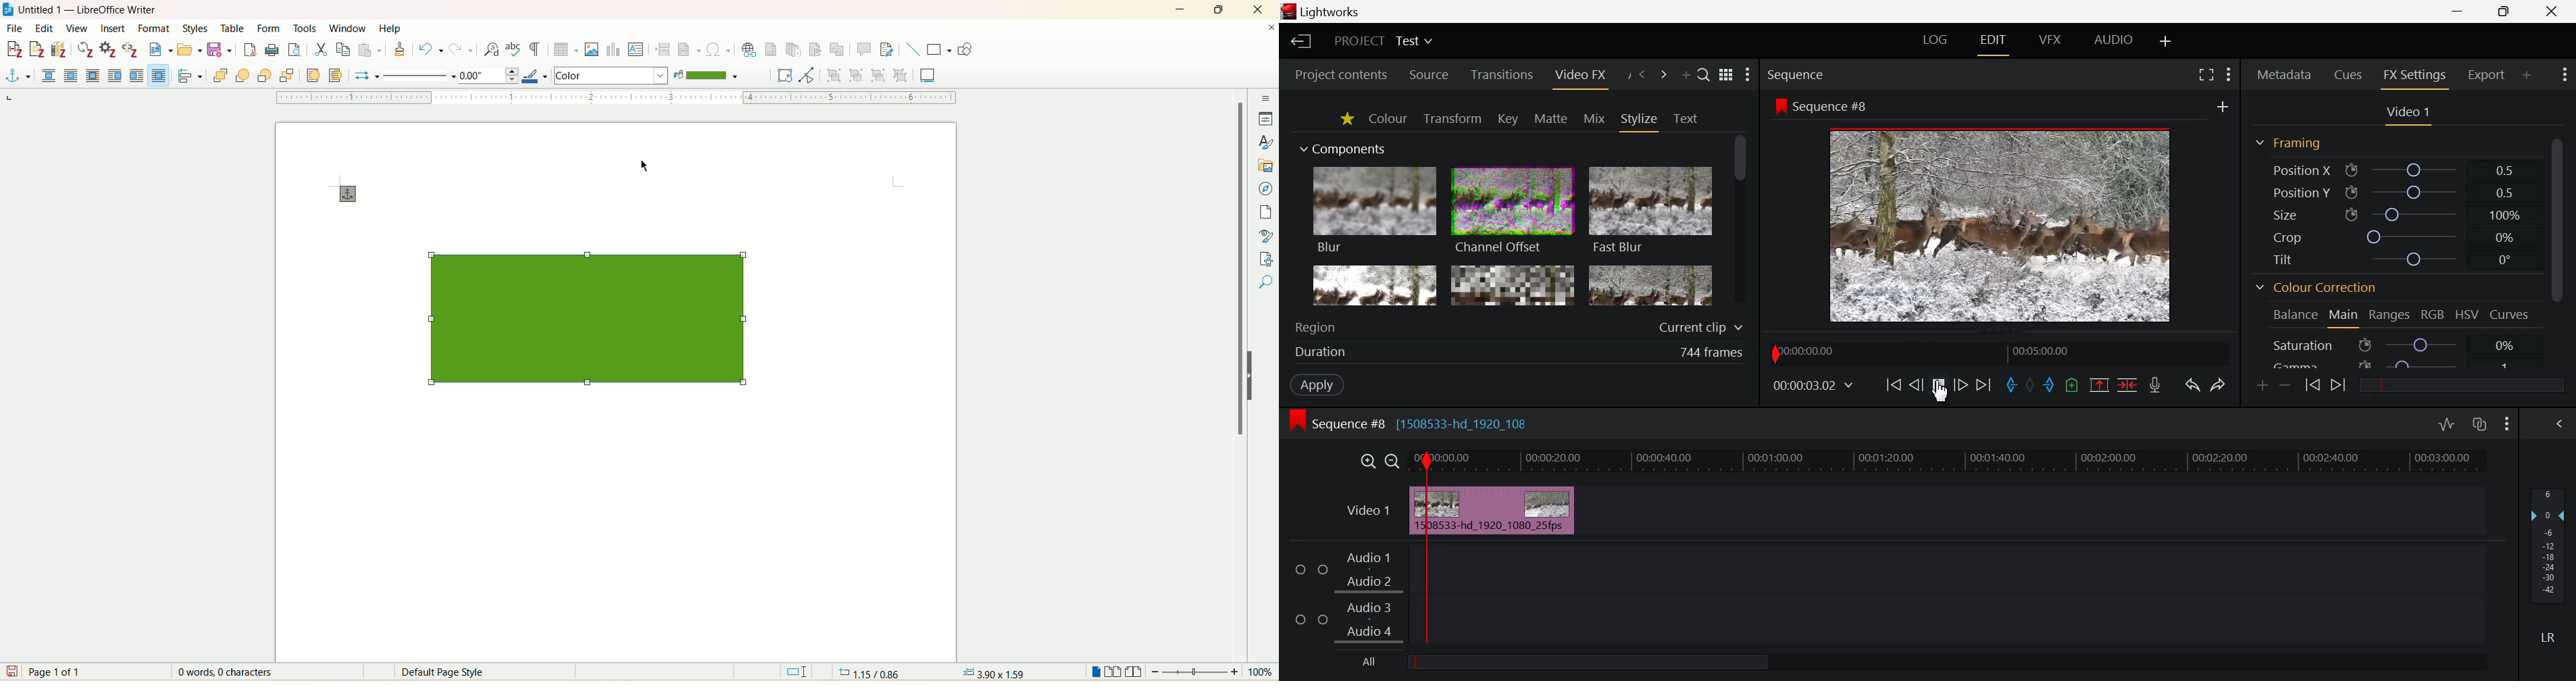  I want to click on AUDIO Layout, so click(2113, 40).